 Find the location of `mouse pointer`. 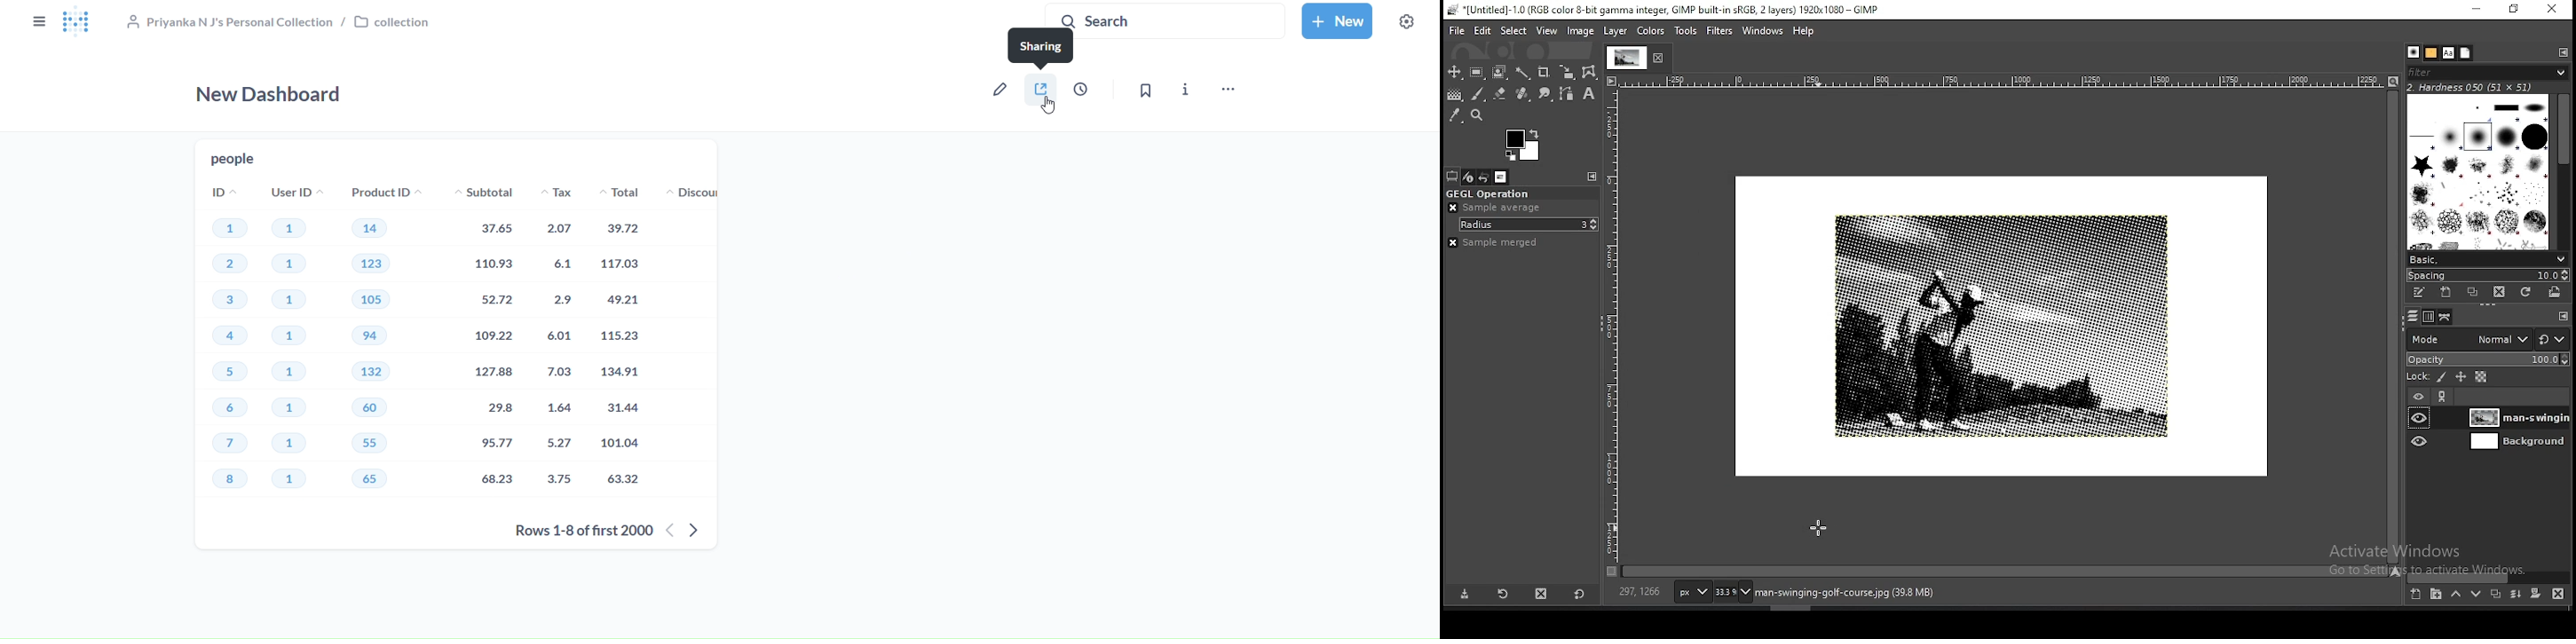

mouse pointer is located at coordinates (1820, 526).